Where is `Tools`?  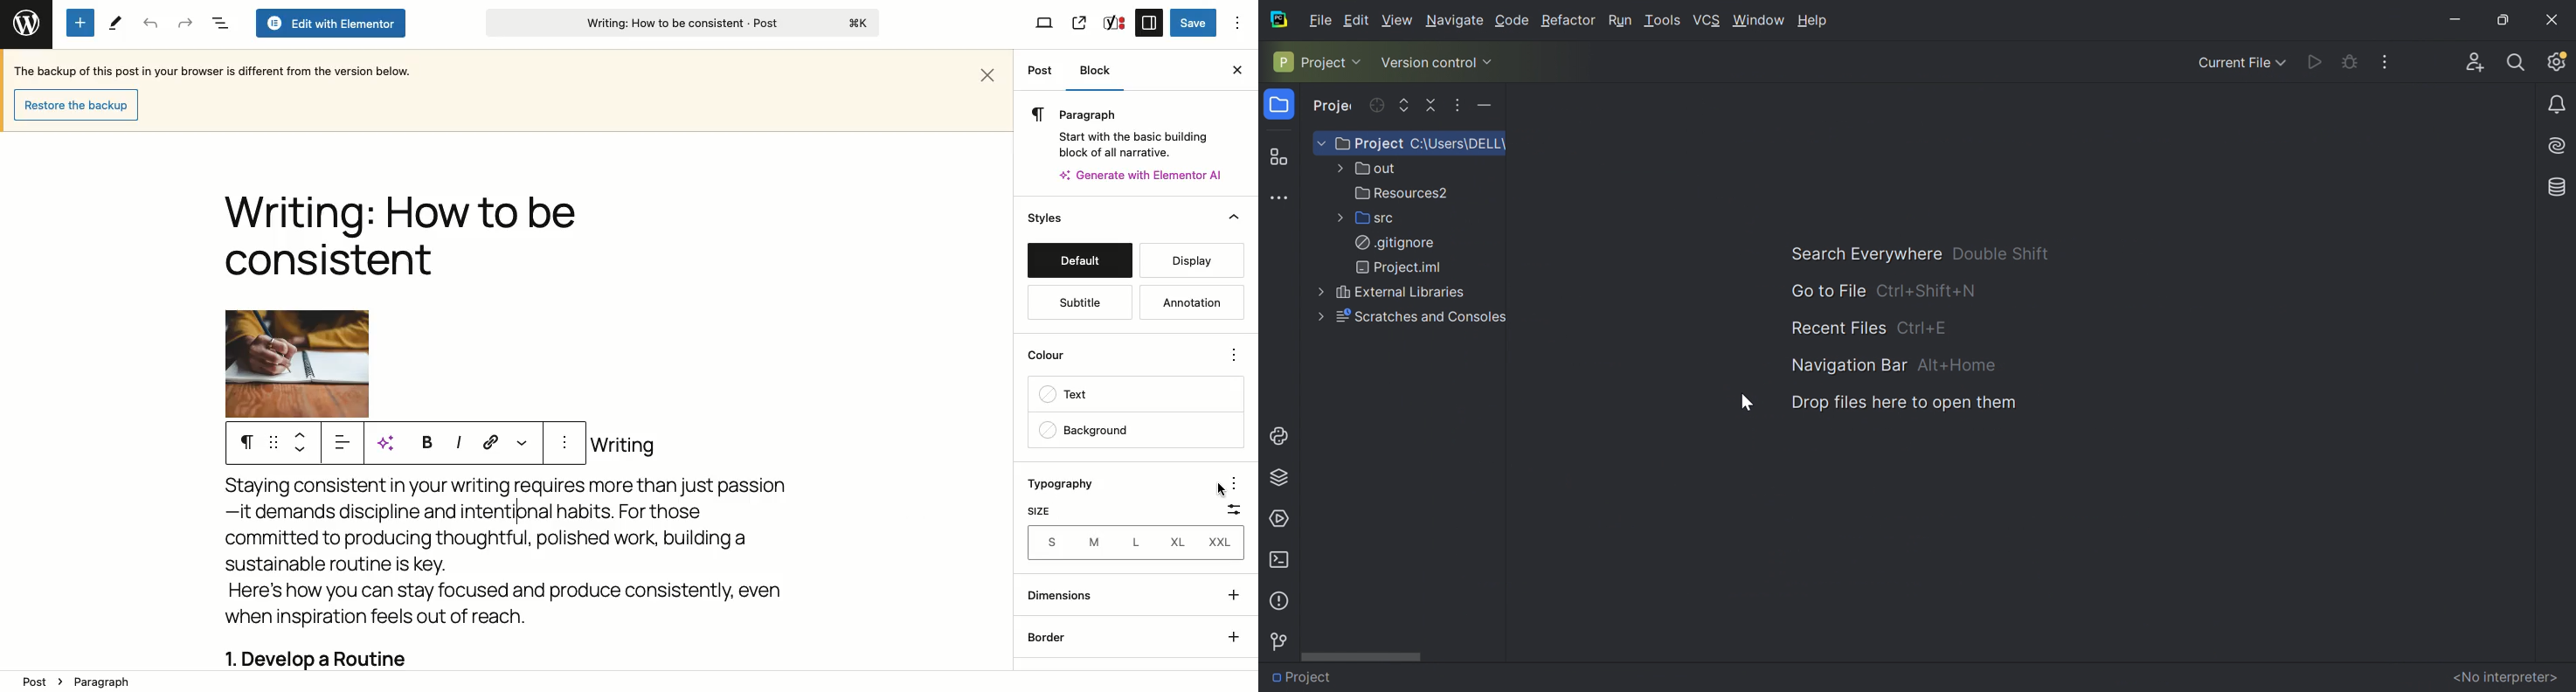 Tools is located at coordinates (114, 24).